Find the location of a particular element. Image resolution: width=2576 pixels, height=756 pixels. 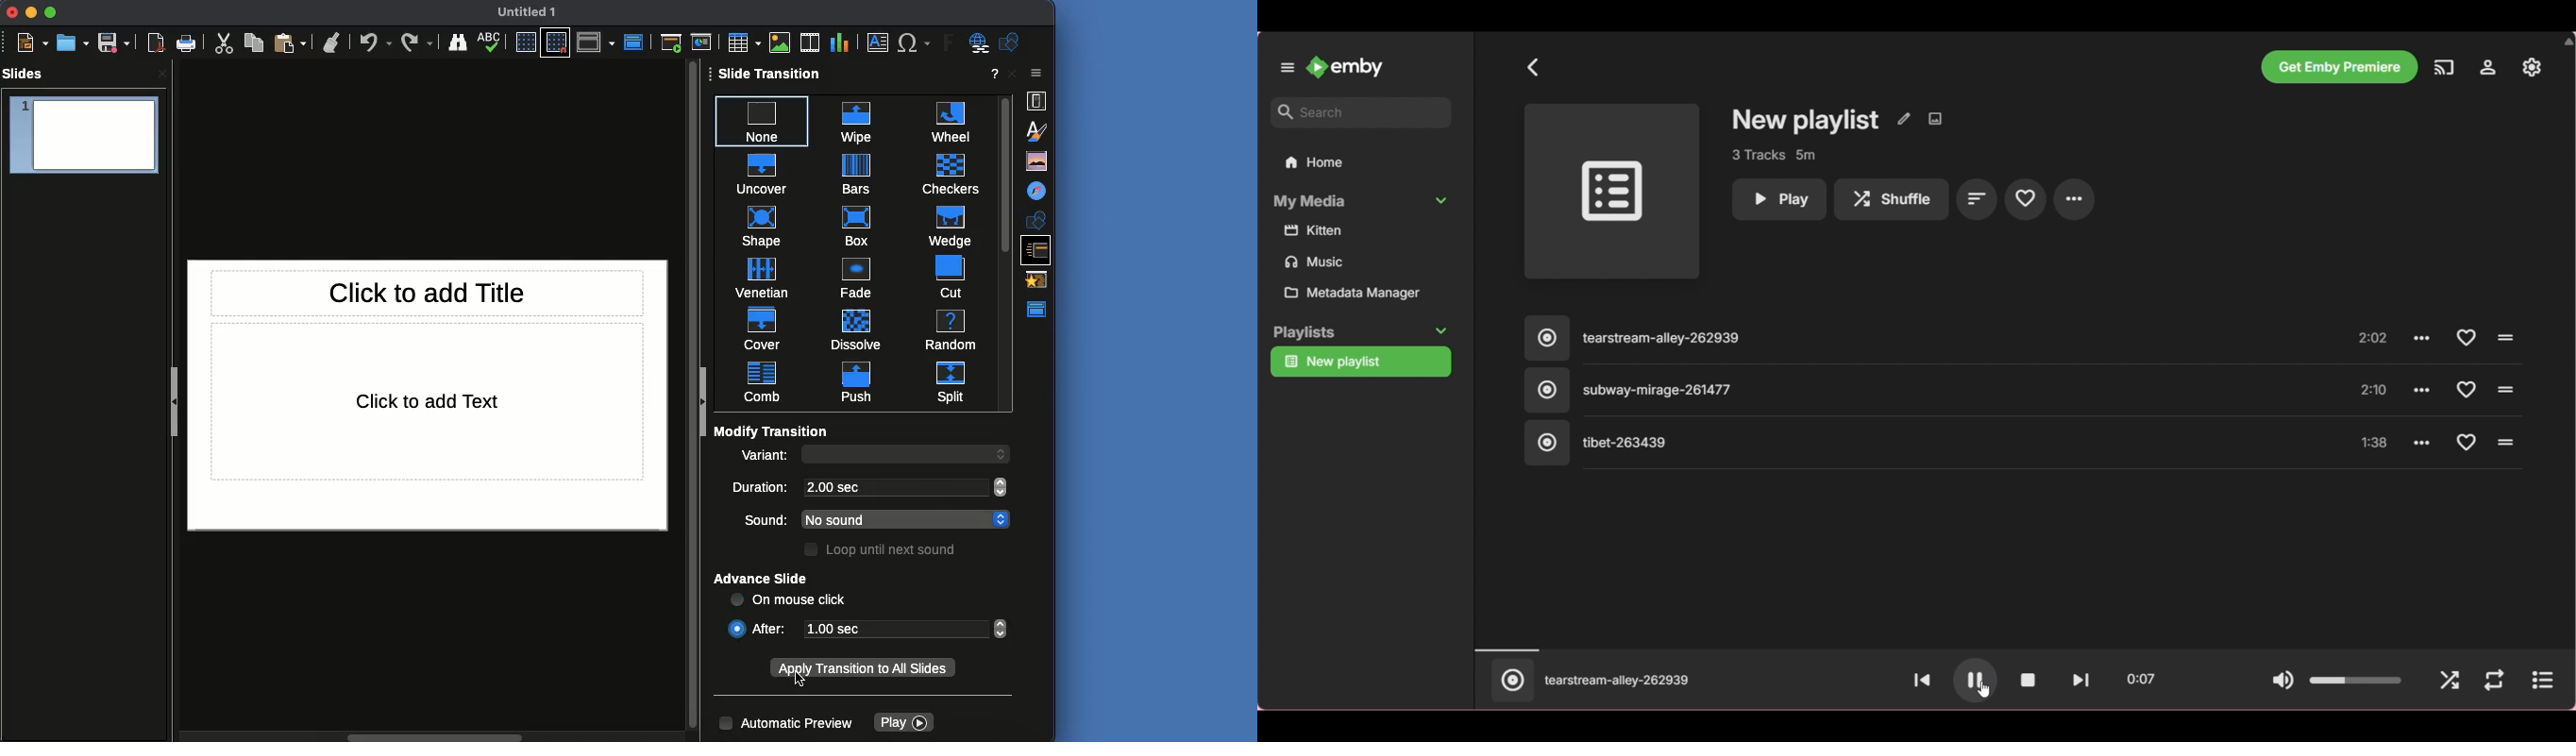

2.00 sec is located at coordinates (894, 486).